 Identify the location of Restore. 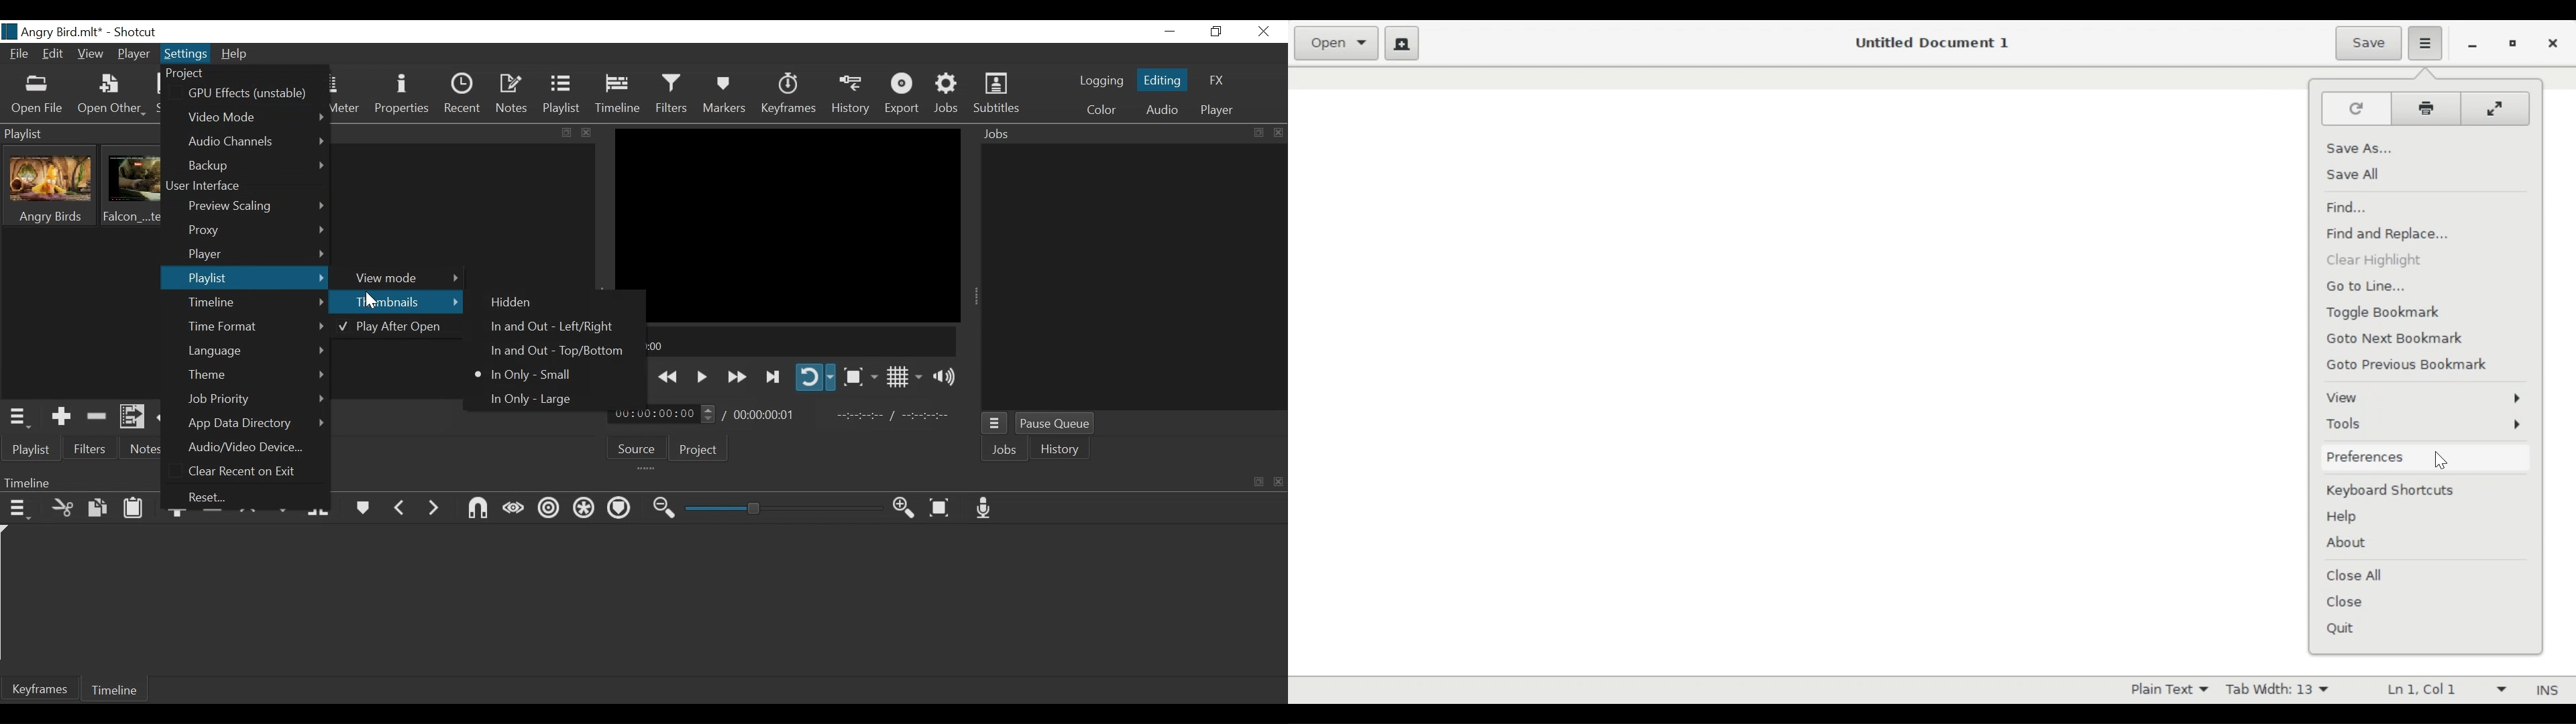
(2514, 44).